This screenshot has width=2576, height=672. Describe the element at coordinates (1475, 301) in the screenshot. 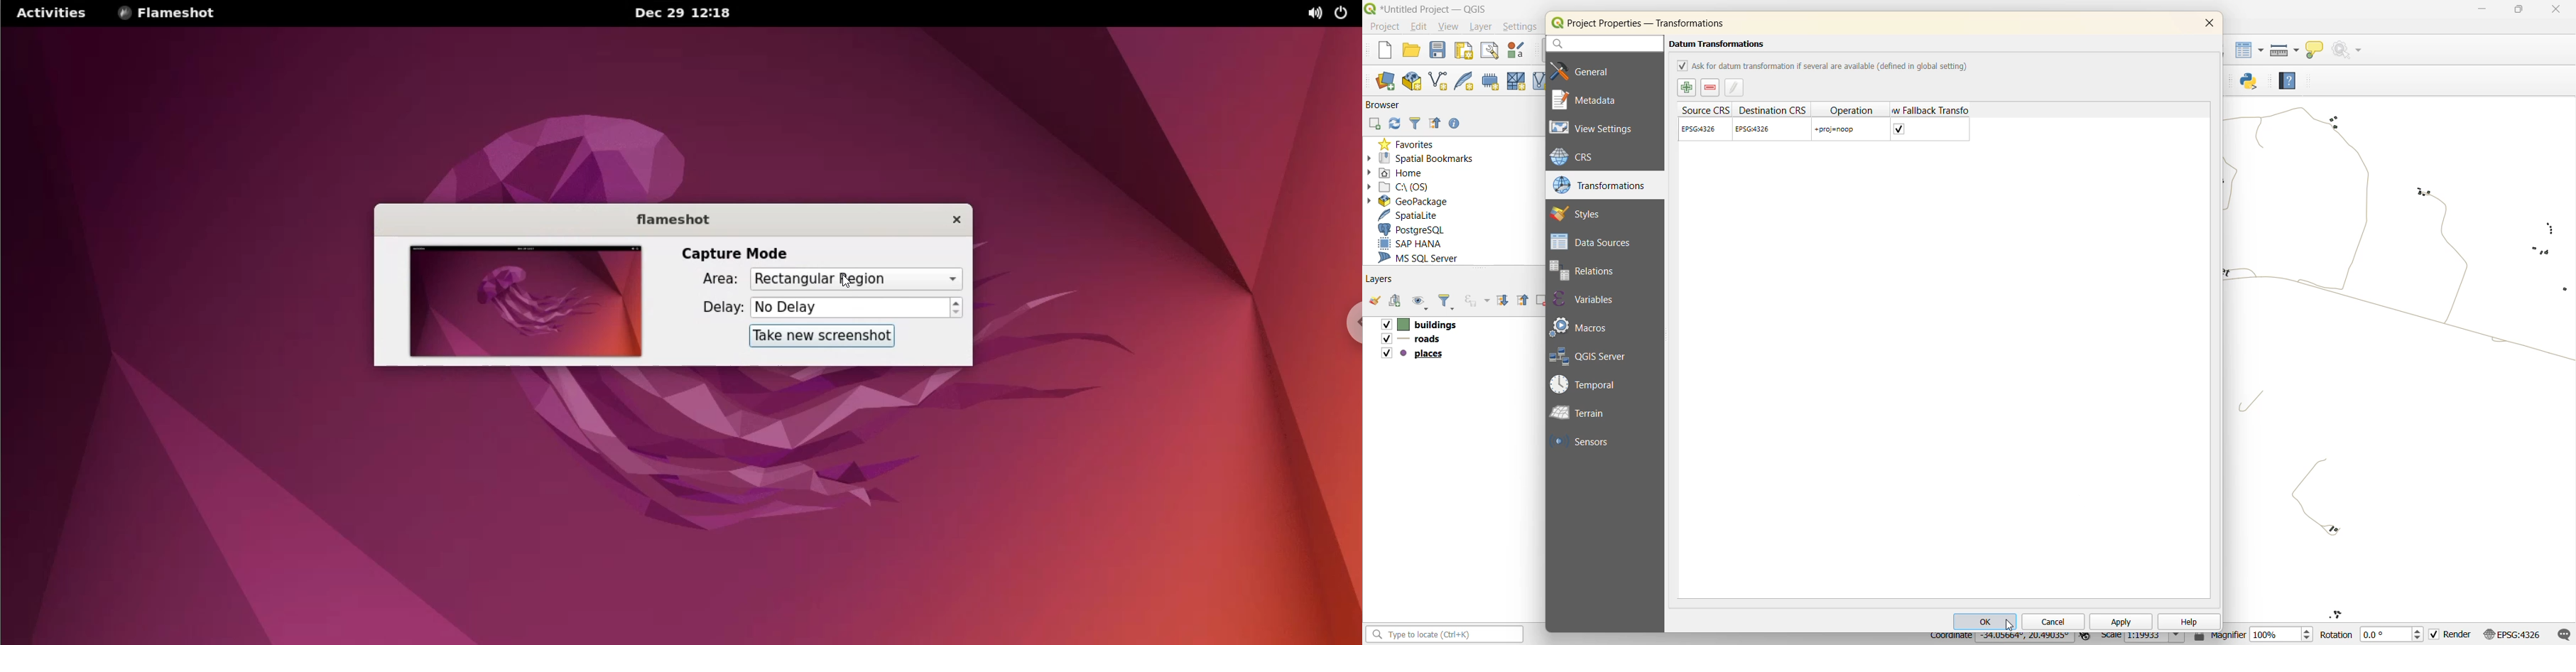

I see `filter by experience` at that location.